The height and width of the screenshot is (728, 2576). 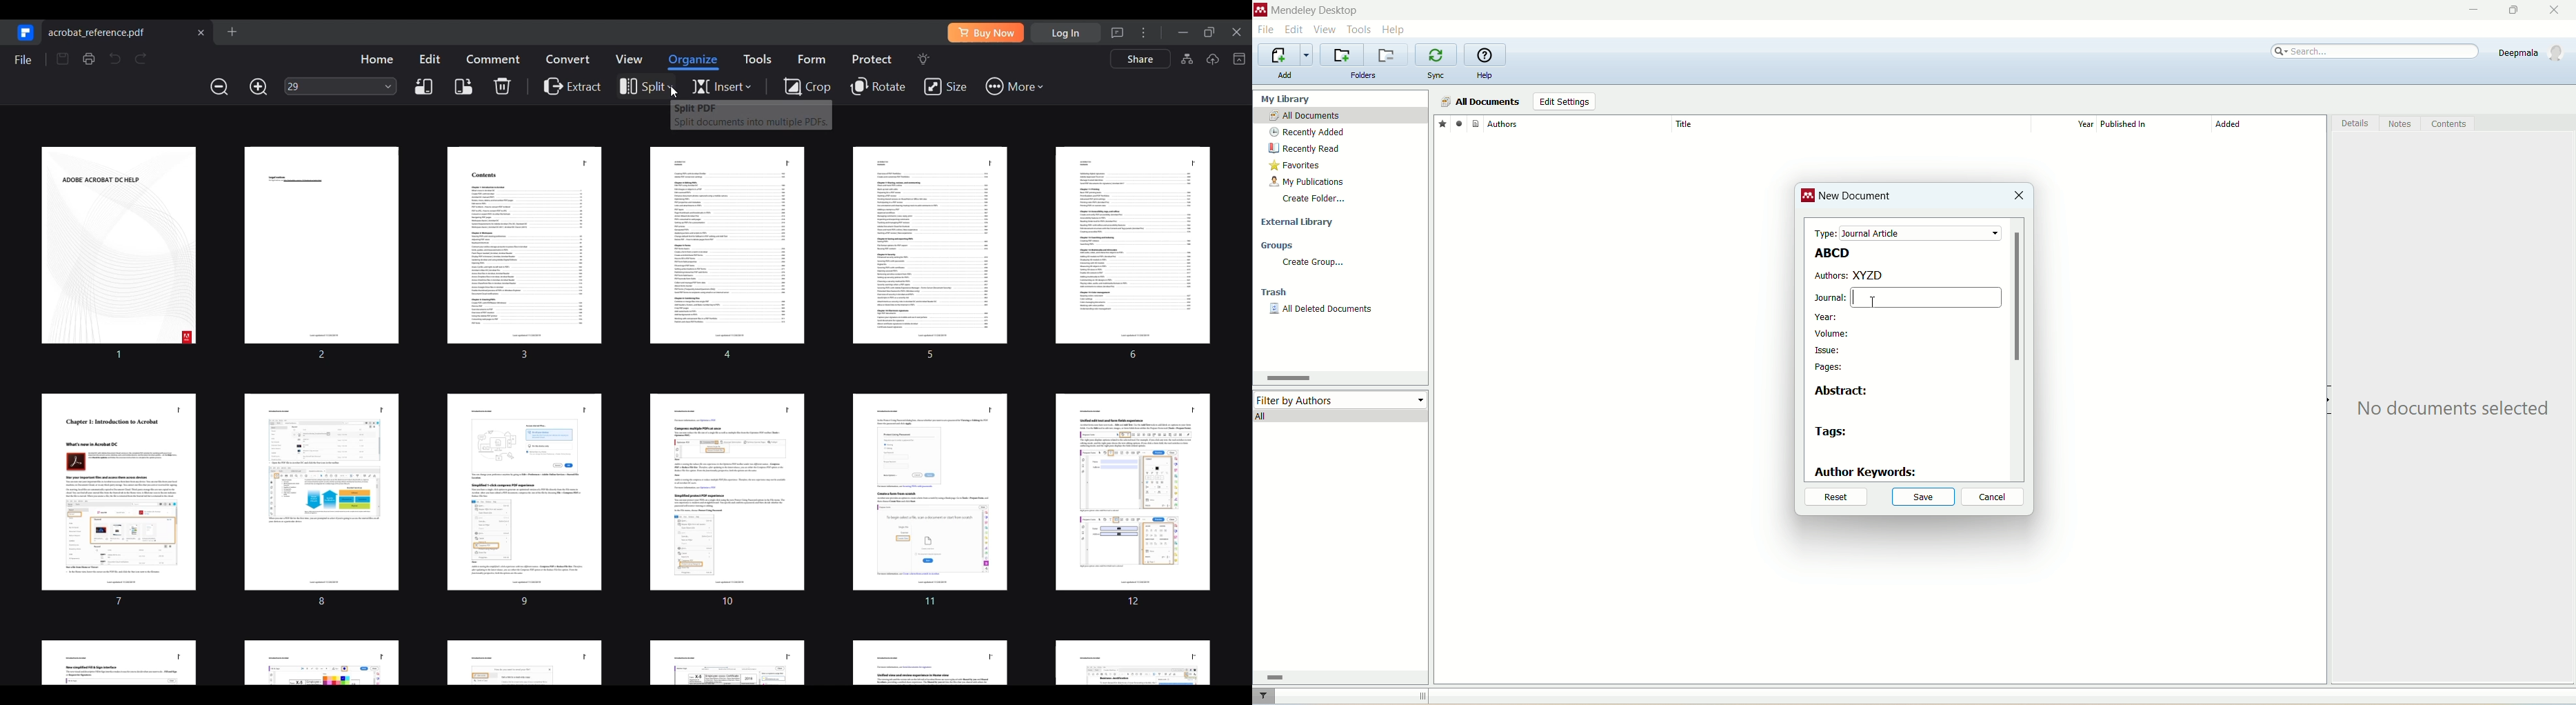 What do you see at coordinates (1364, 76) in the screenshot?
I see `folders` at bounding box center [1364, 76].